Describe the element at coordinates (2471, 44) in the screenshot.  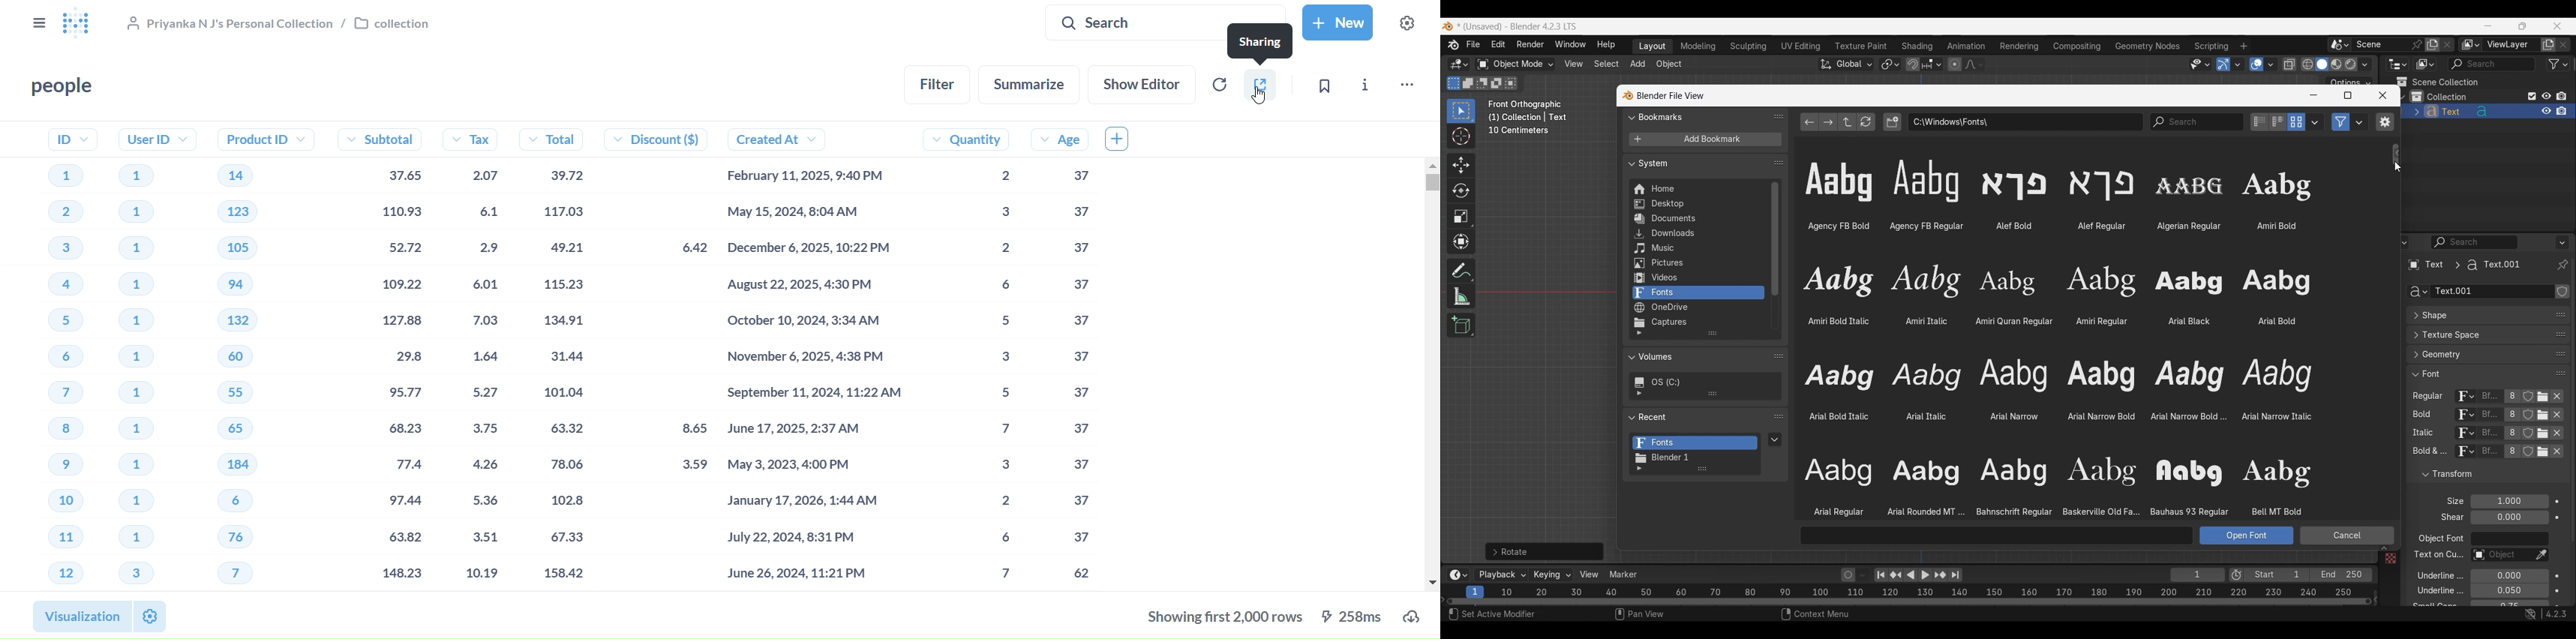
I see `The active workspace view layer showing in the window` at that location.